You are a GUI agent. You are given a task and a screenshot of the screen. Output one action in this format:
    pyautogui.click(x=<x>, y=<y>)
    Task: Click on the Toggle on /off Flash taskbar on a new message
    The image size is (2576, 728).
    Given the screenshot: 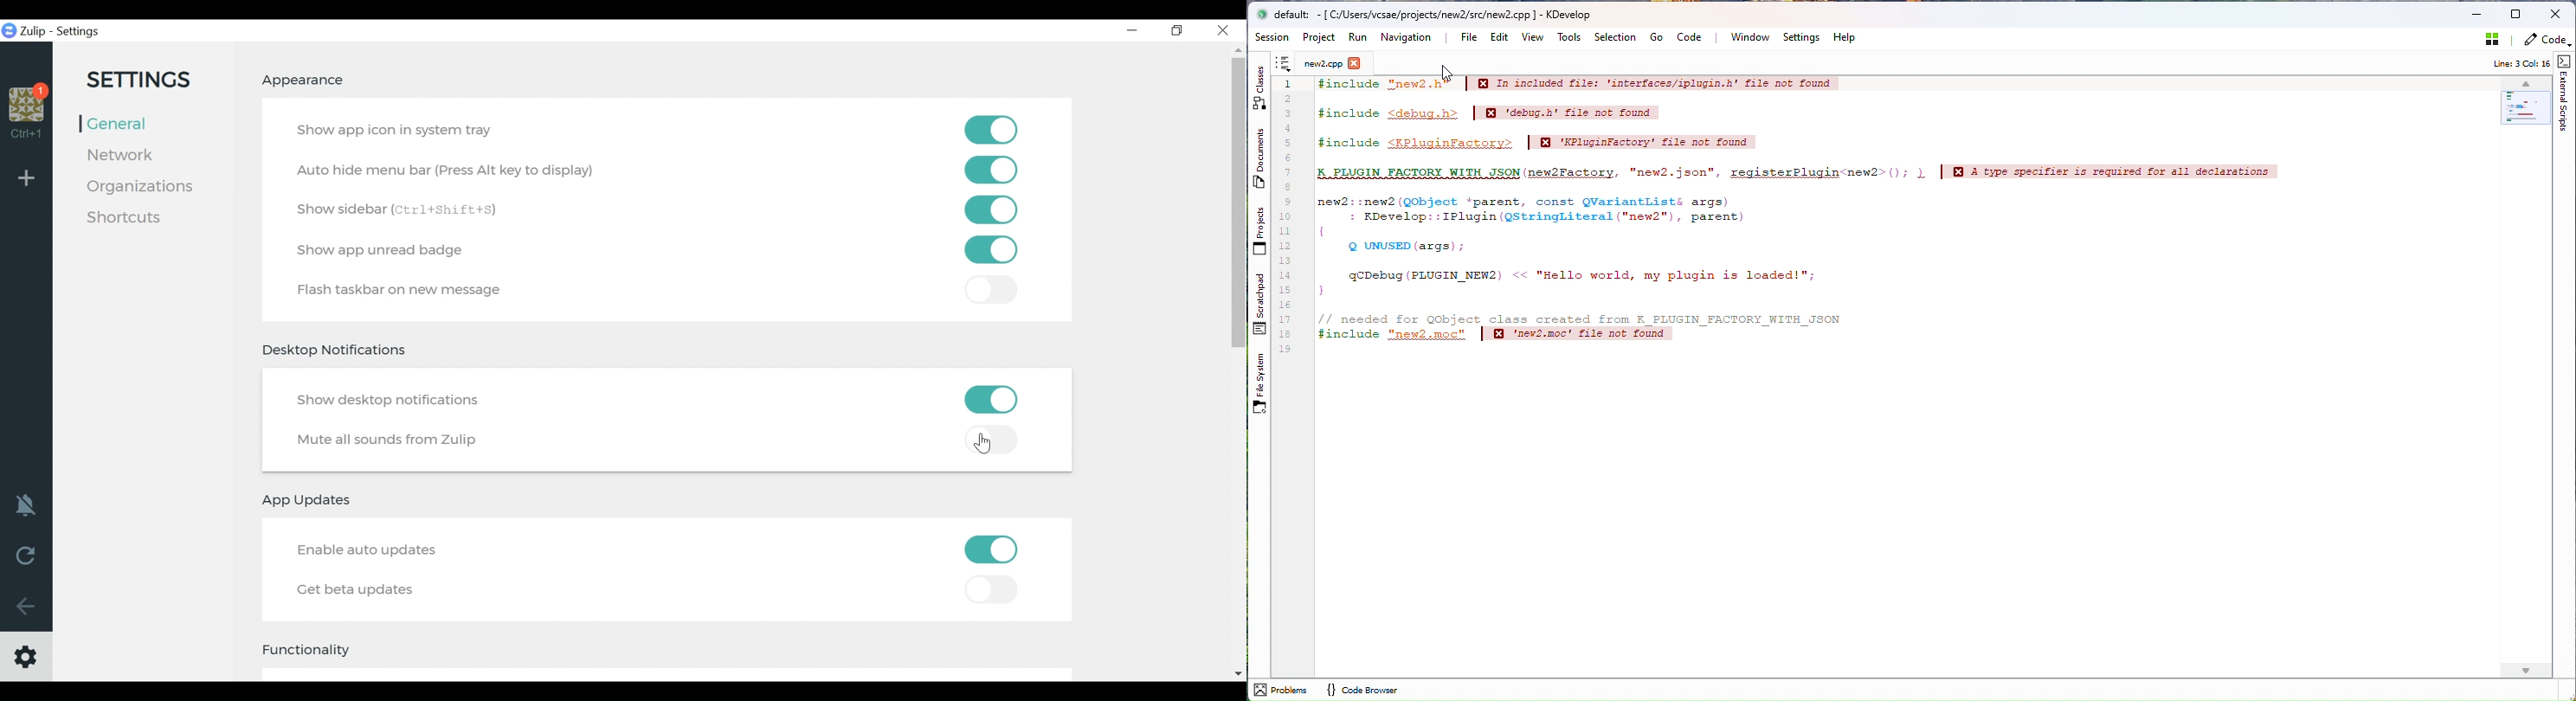 What is the action you would take?
    pyautogui.click(x=990, y=250)
    